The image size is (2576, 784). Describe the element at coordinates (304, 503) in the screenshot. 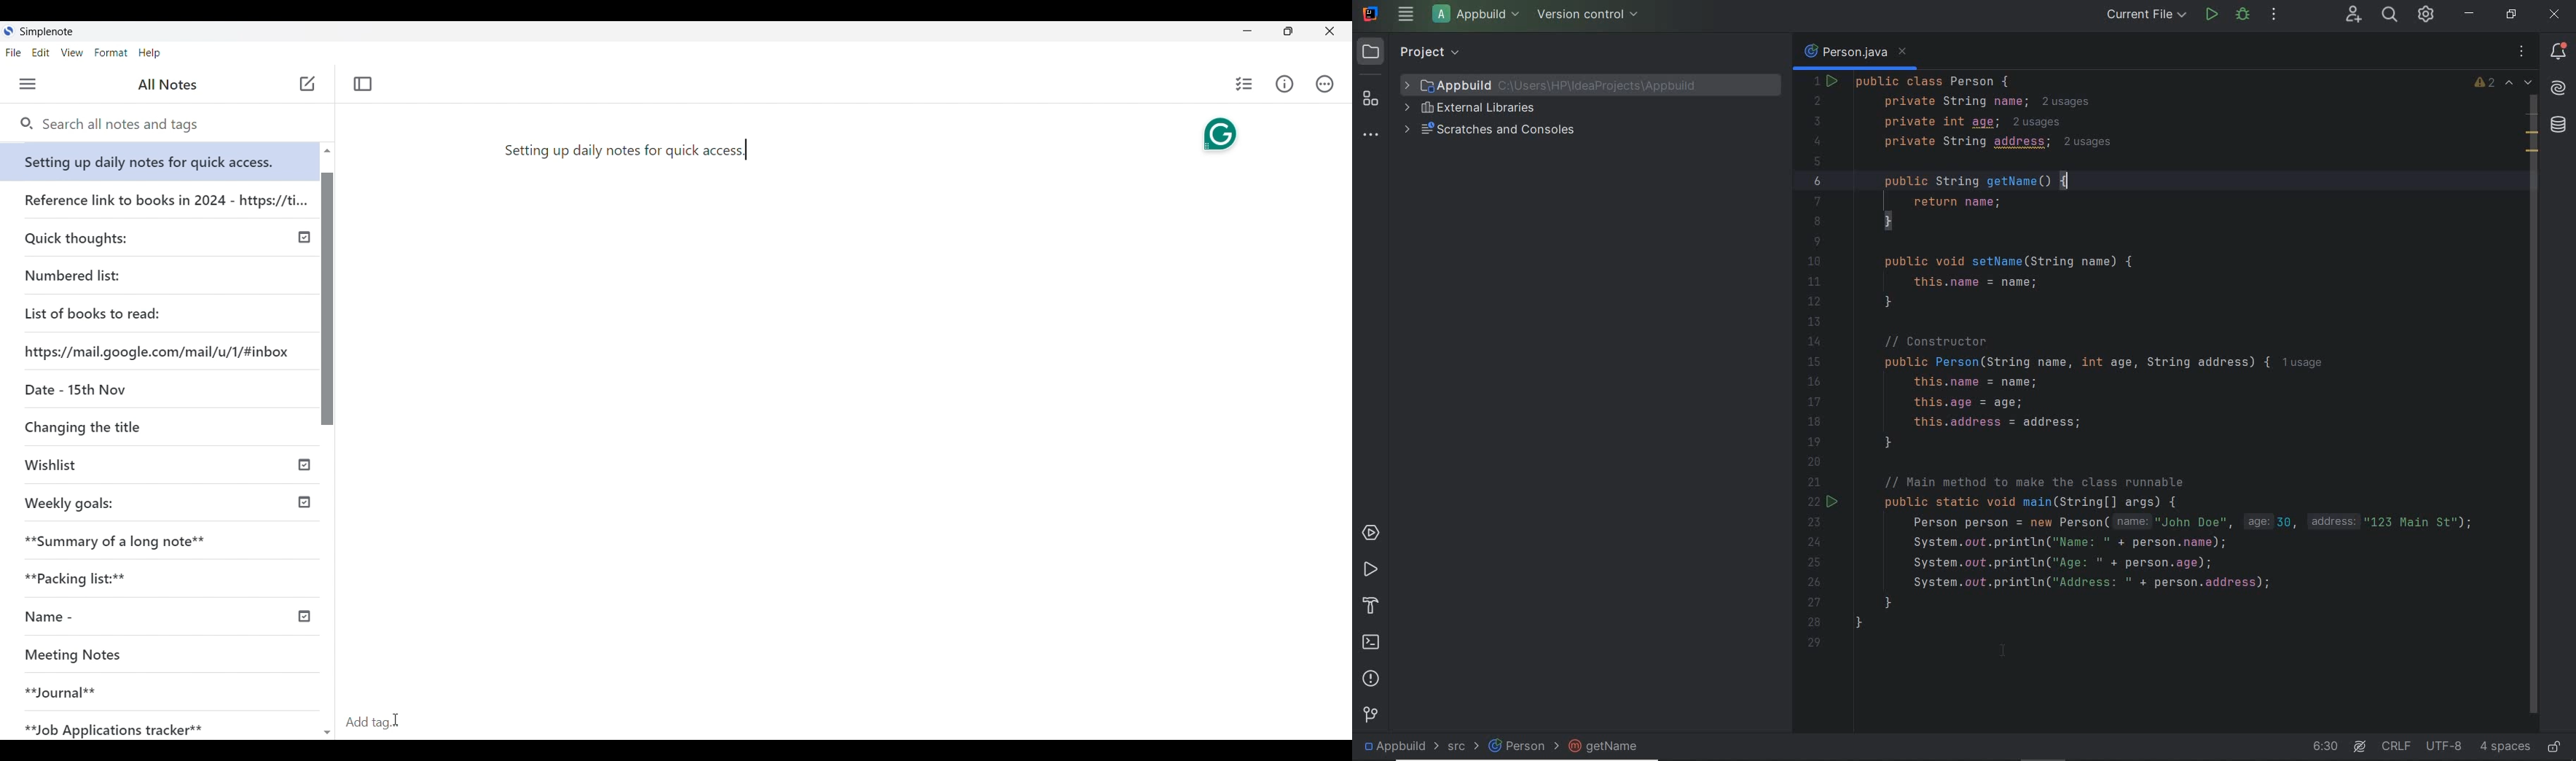

I see `published` at that location.